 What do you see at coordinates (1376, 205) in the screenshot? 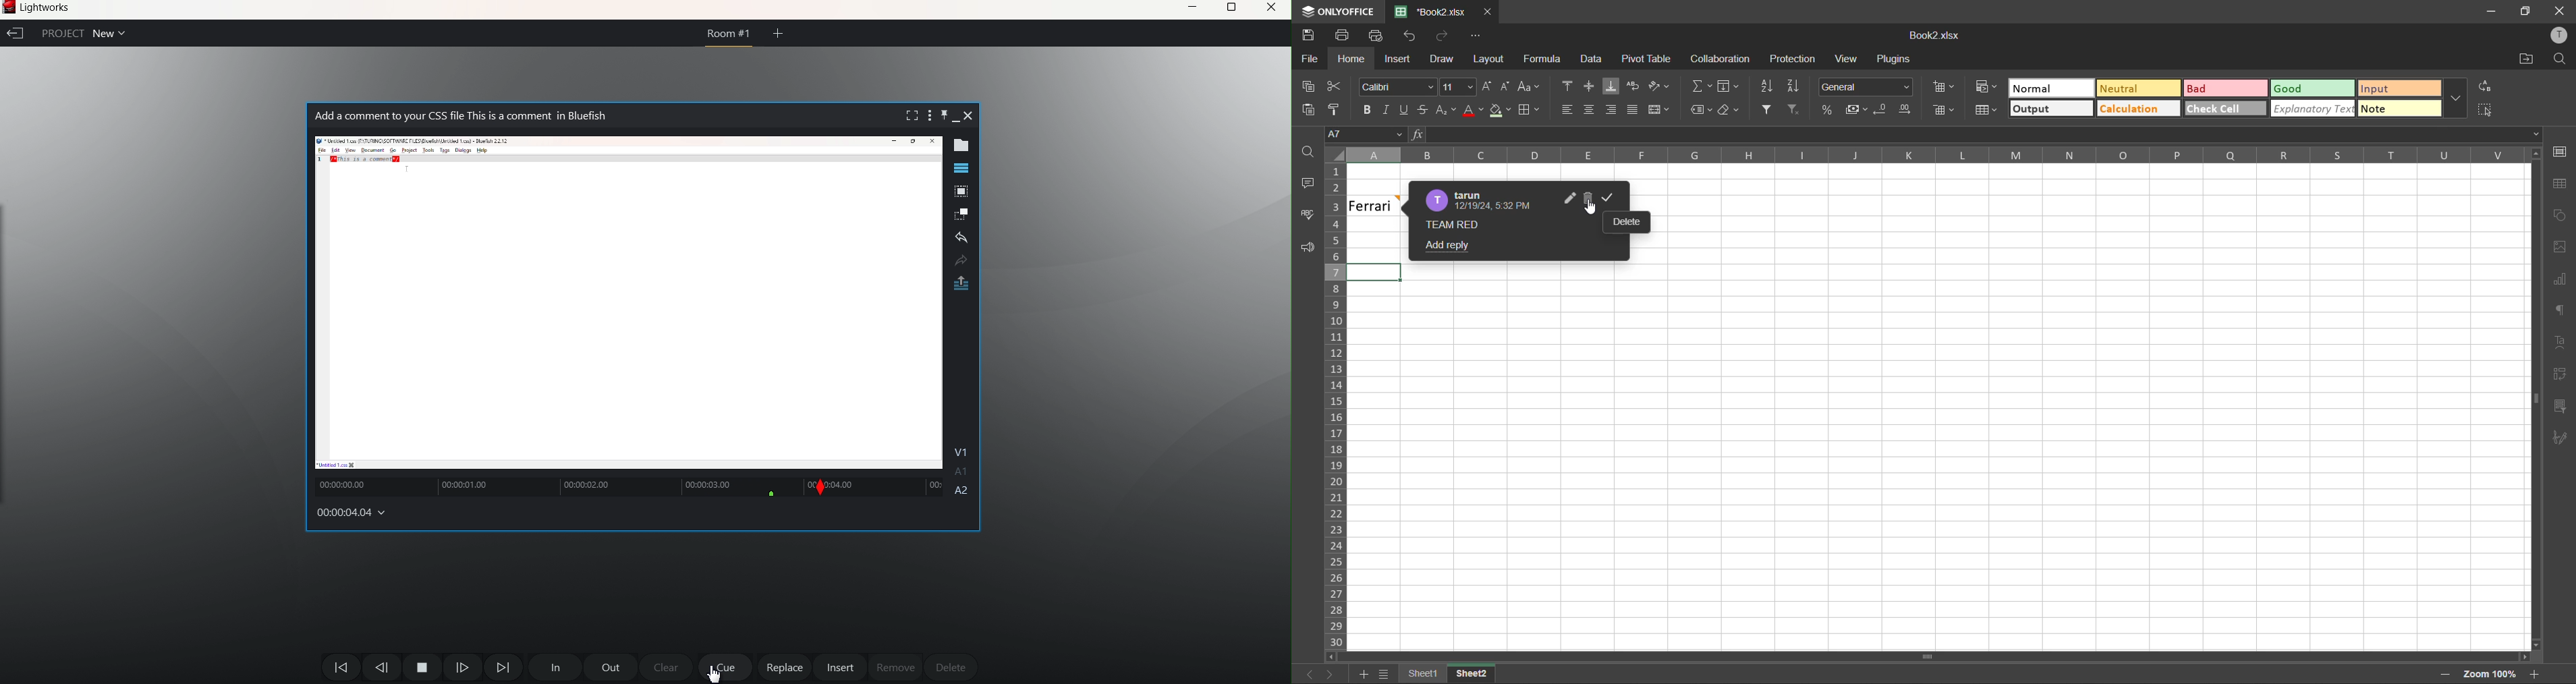
I see `Ferrari` at bounding box center [1376, 205].